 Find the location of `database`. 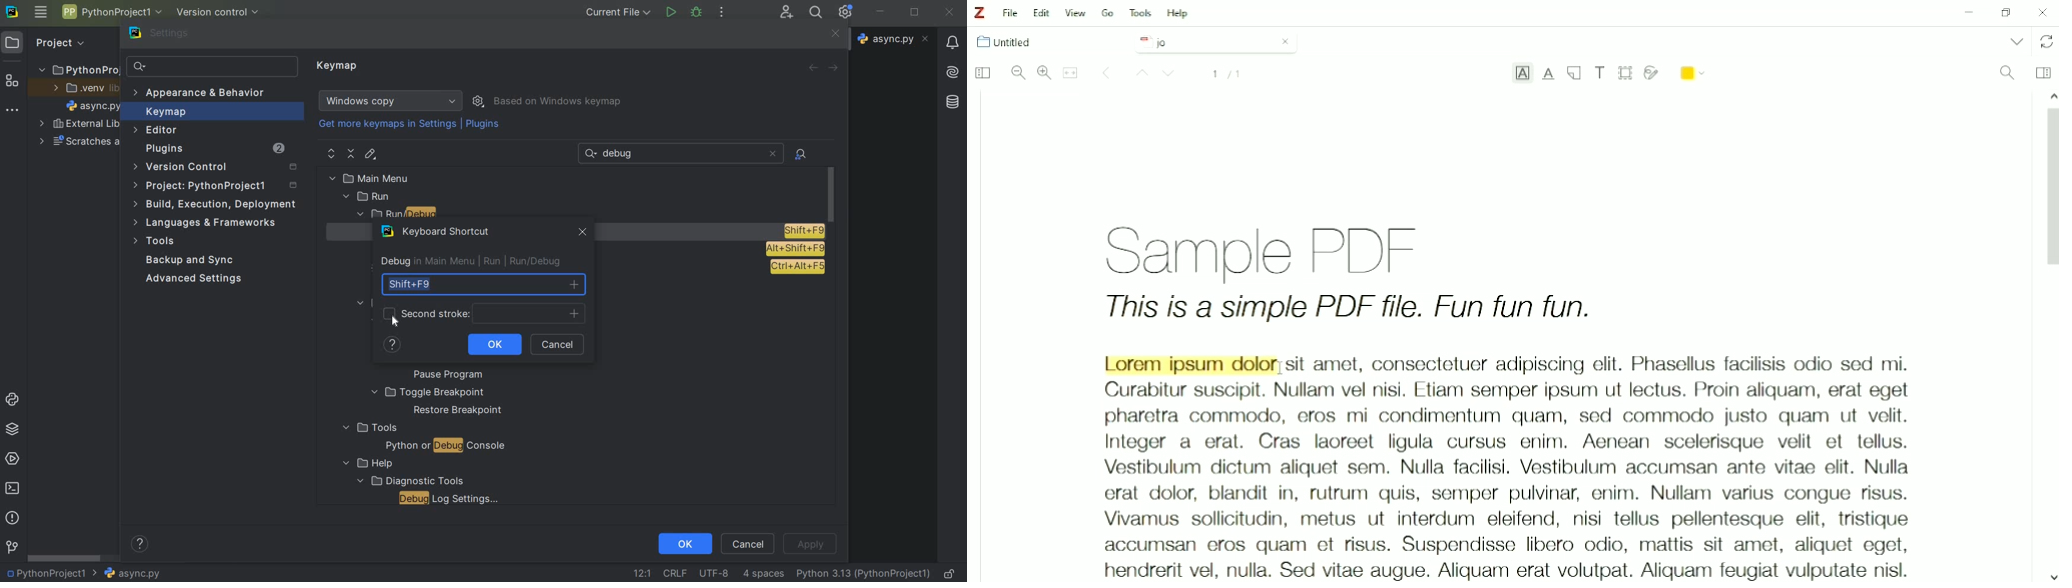

database is located at coordinates (954, 100).